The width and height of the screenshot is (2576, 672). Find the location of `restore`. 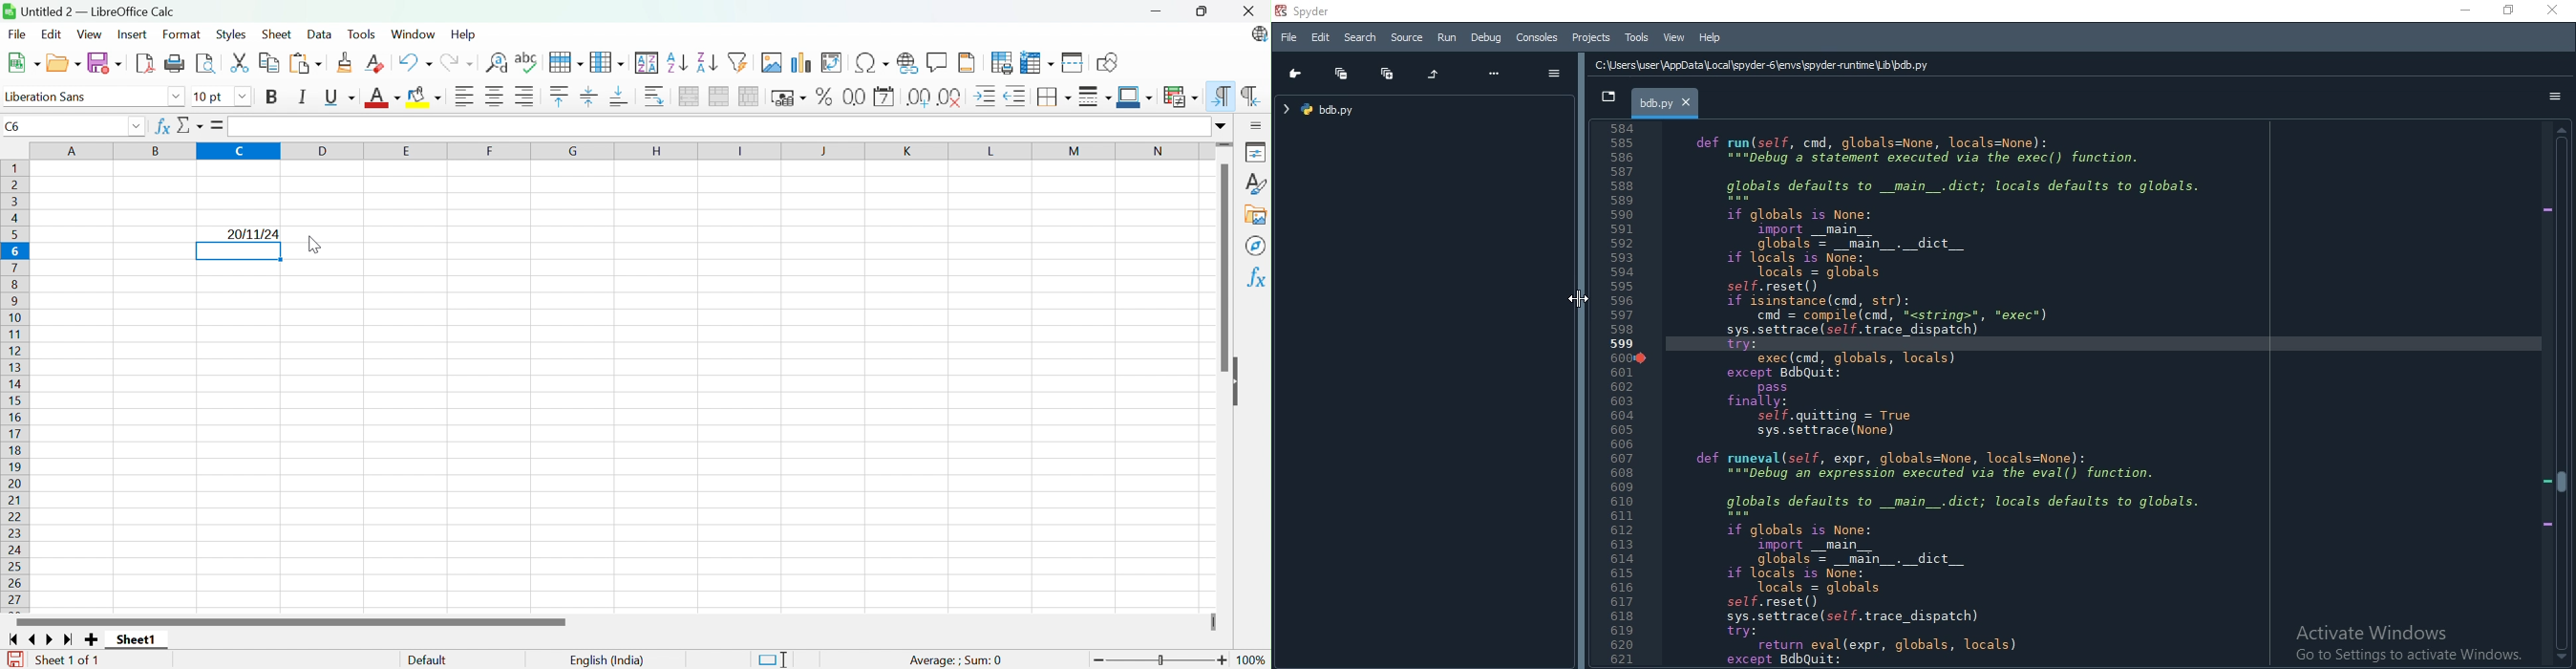

restore is located at coordinates (2508, 11).